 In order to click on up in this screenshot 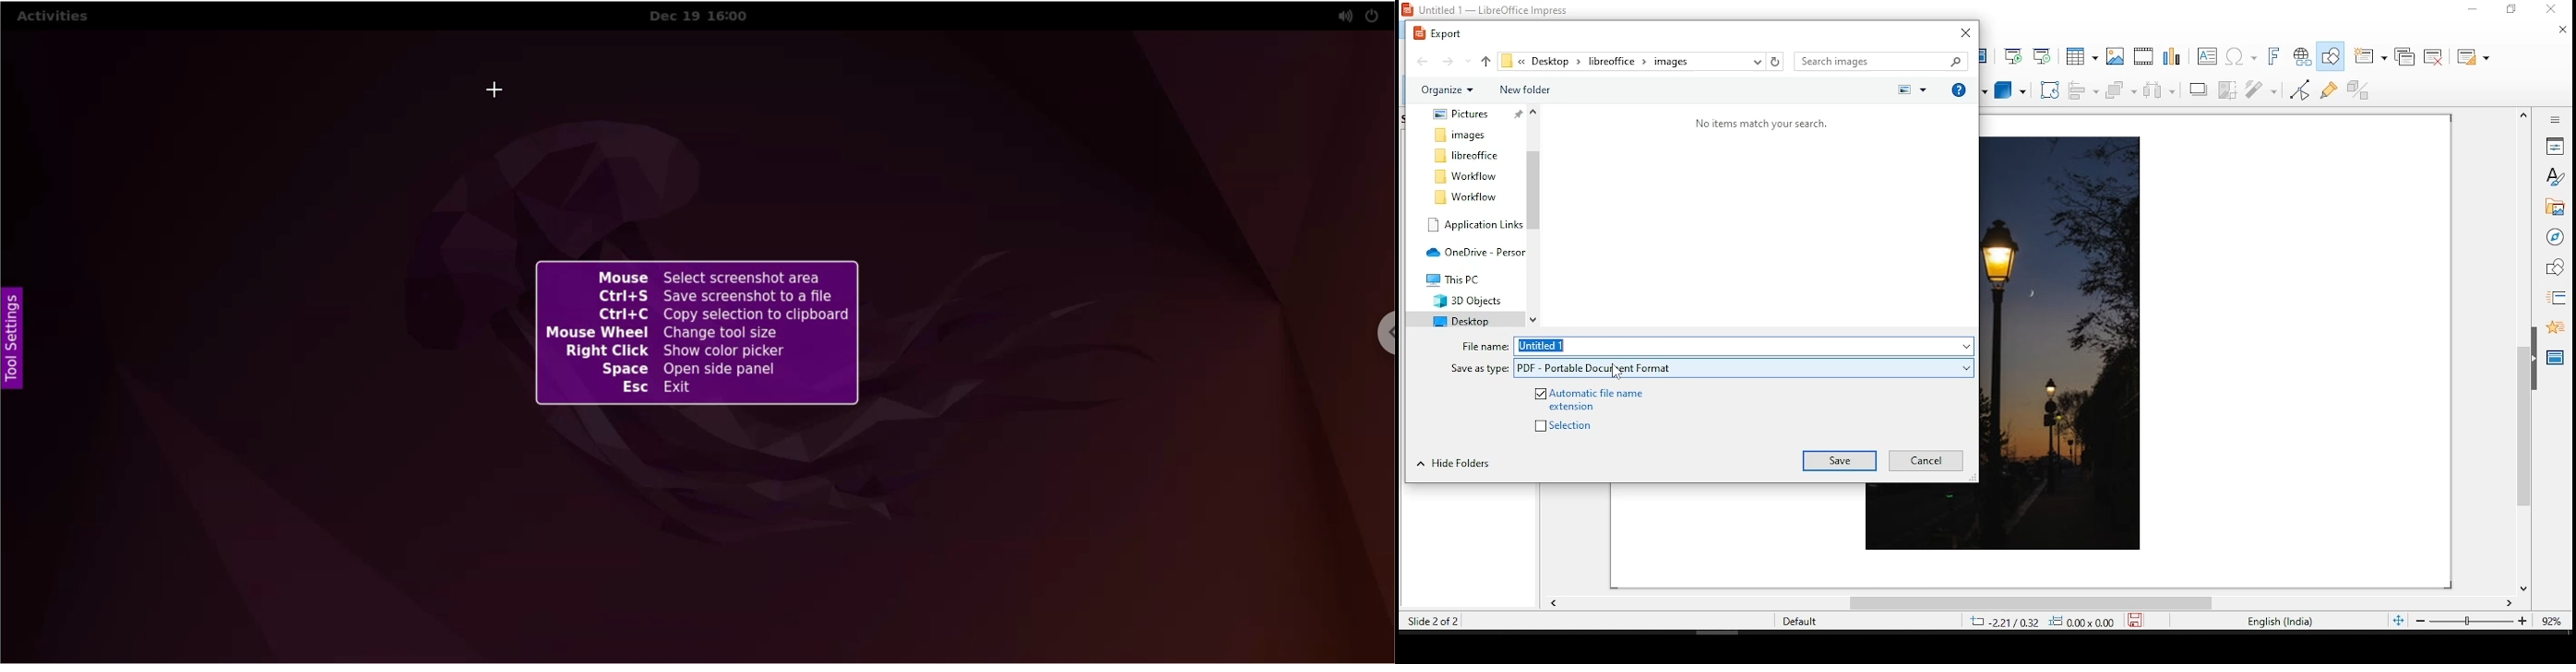, I will do `click(1487, 60)`.